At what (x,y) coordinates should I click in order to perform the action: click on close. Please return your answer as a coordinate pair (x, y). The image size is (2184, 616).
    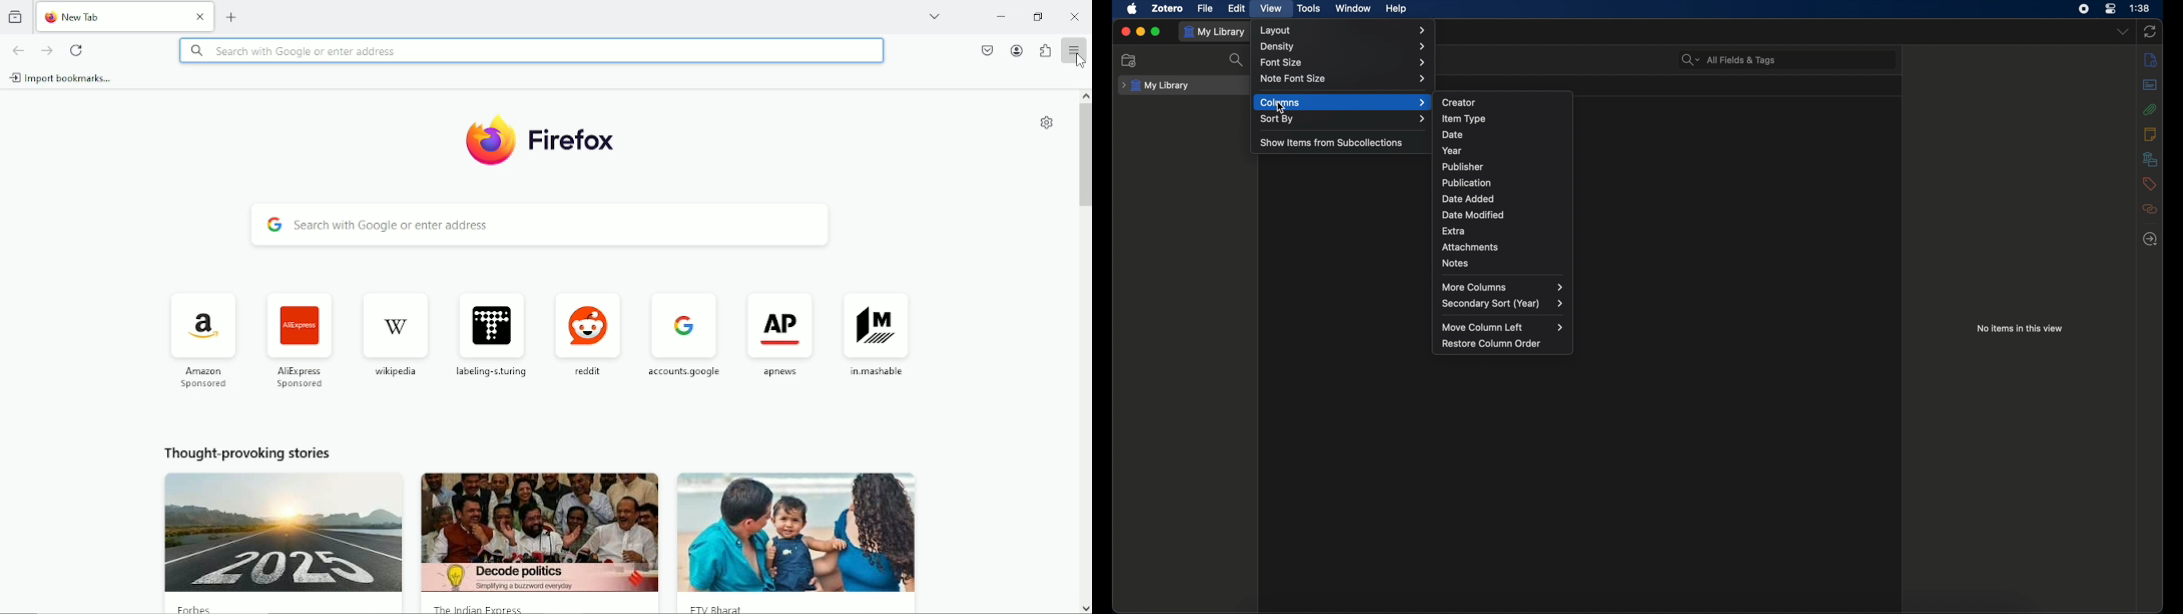
    Looking at the image, I should click on (1125, 31).